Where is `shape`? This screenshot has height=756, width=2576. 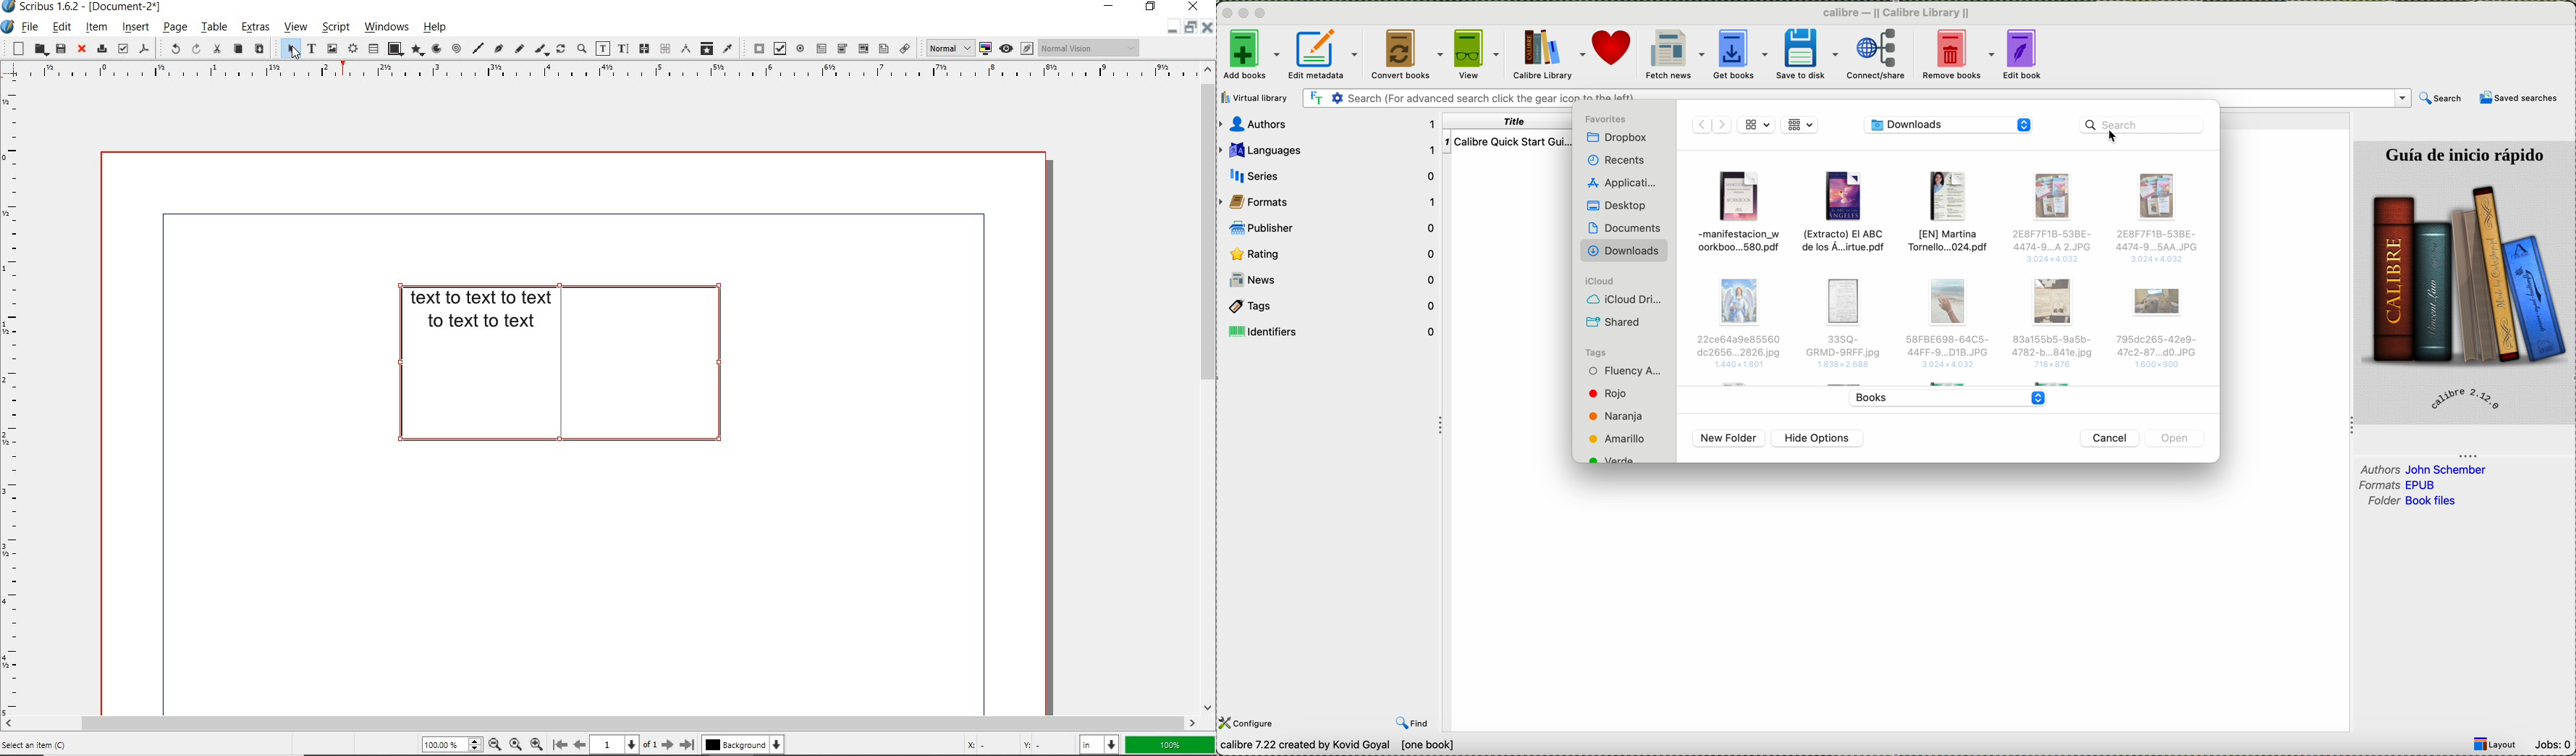
shape is located at coordinates (392, 49).